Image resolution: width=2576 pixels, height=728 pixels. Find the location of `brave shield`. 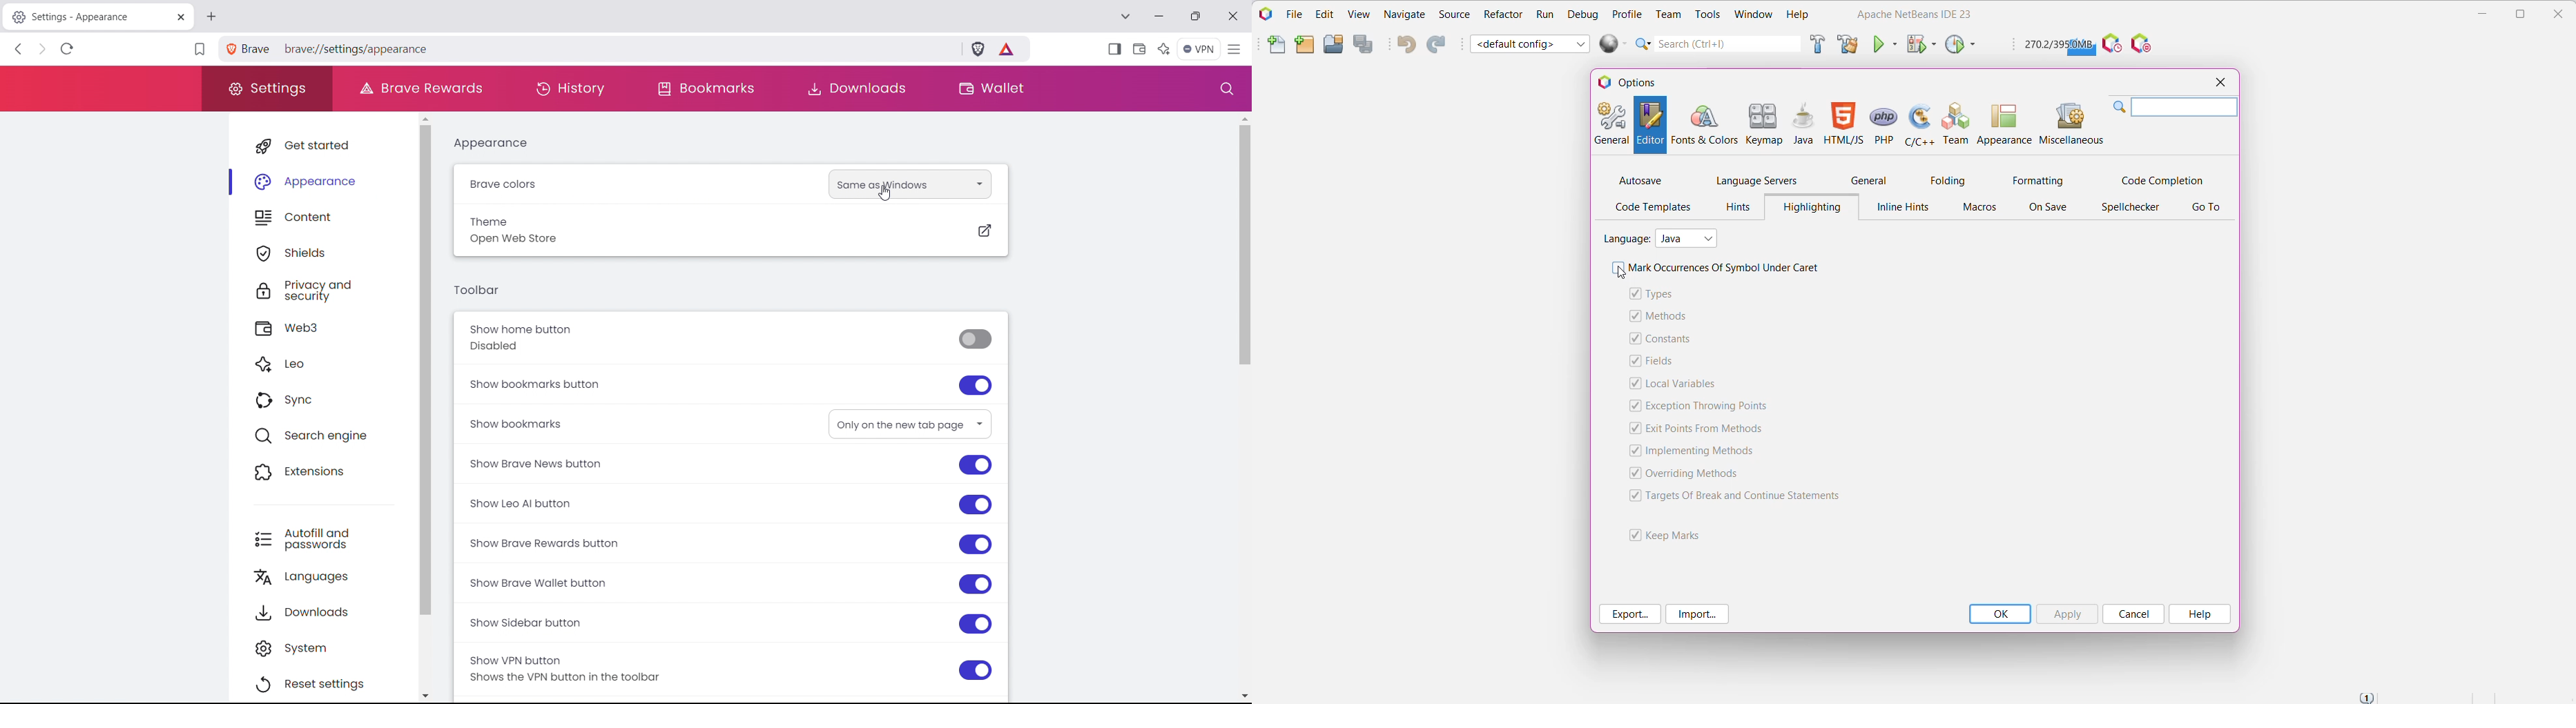

brave shield is located at coordinates (978, 50).